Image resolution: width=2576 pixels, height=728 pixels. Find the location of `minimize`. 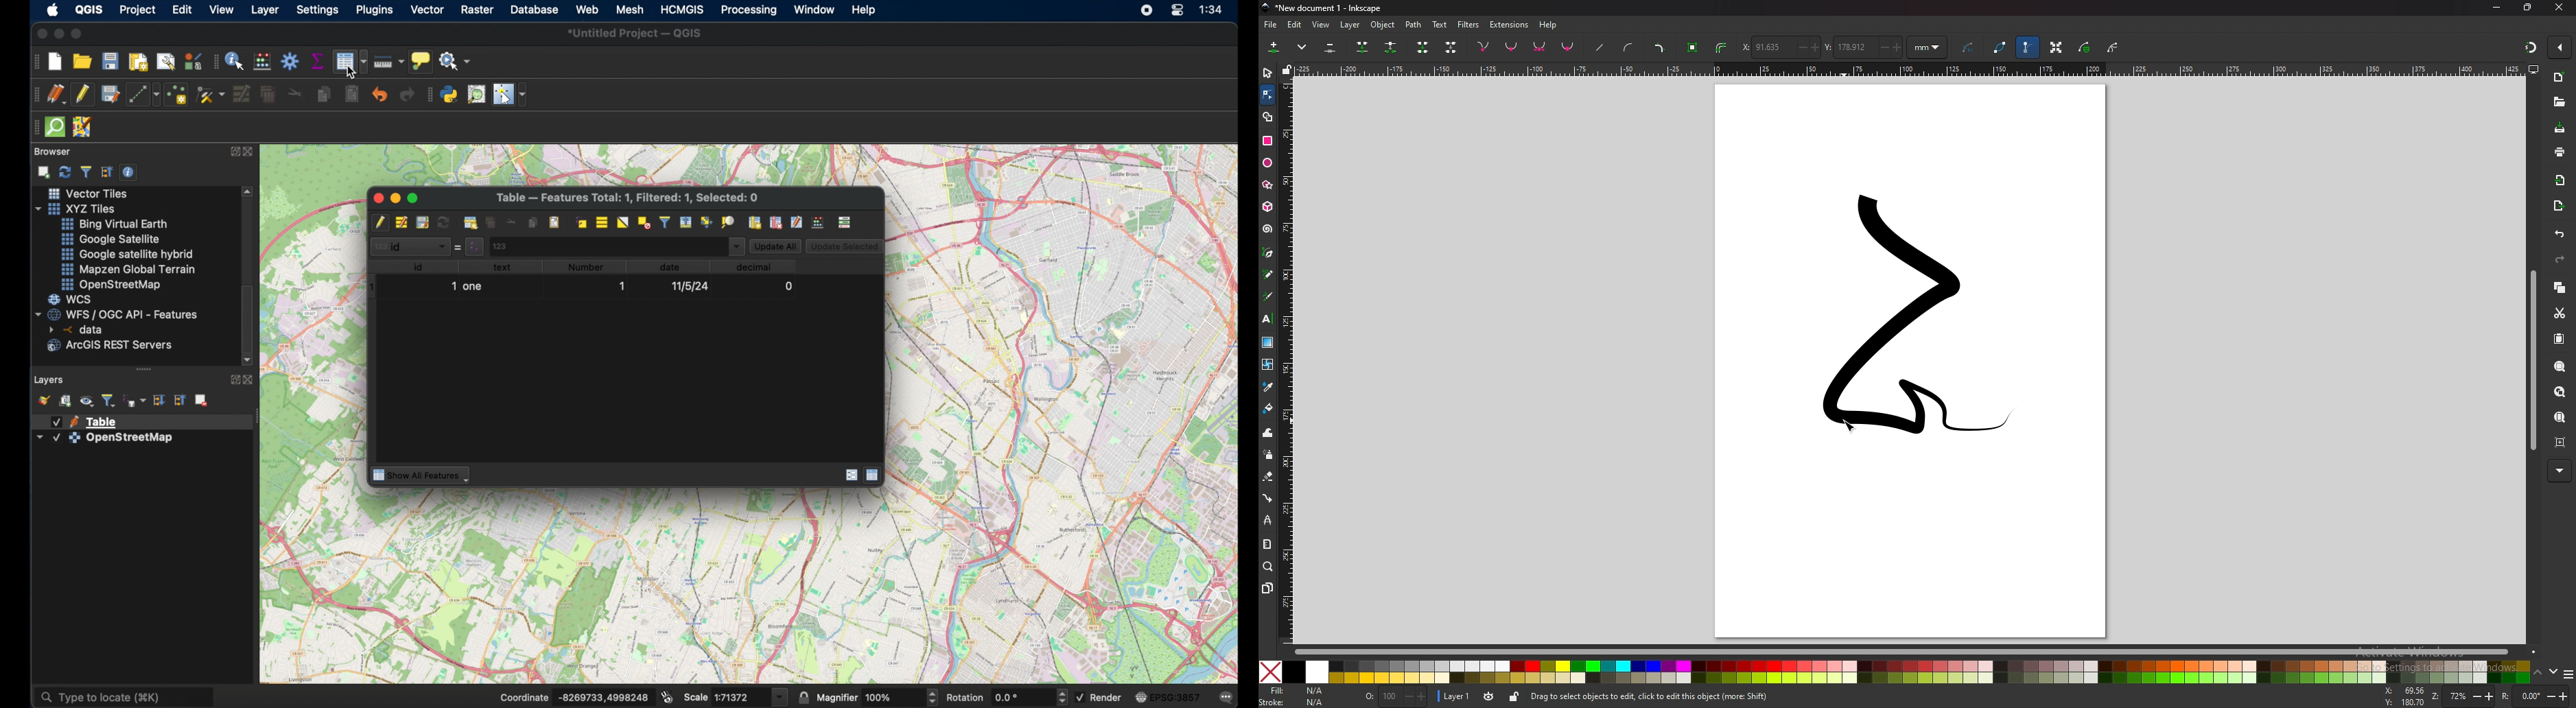

minimize is located at coordinates (58, 33).